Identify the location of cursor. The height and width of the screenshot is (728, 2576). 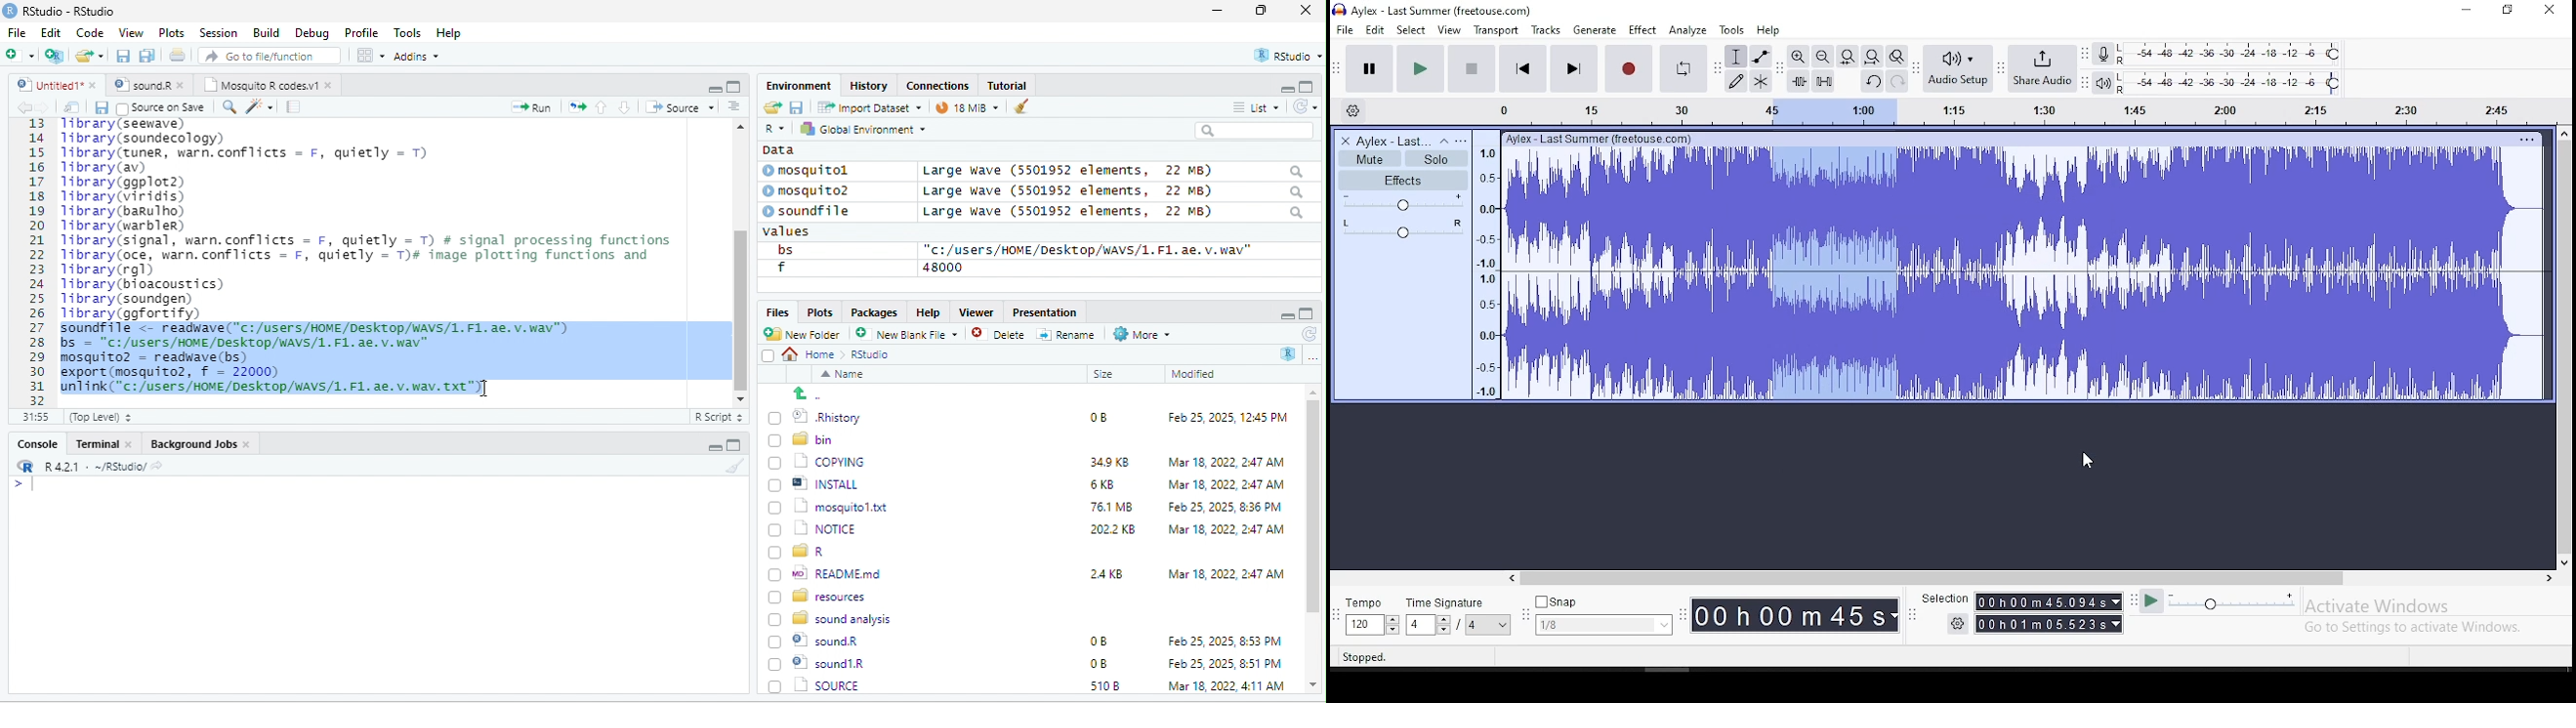
(481, 389).